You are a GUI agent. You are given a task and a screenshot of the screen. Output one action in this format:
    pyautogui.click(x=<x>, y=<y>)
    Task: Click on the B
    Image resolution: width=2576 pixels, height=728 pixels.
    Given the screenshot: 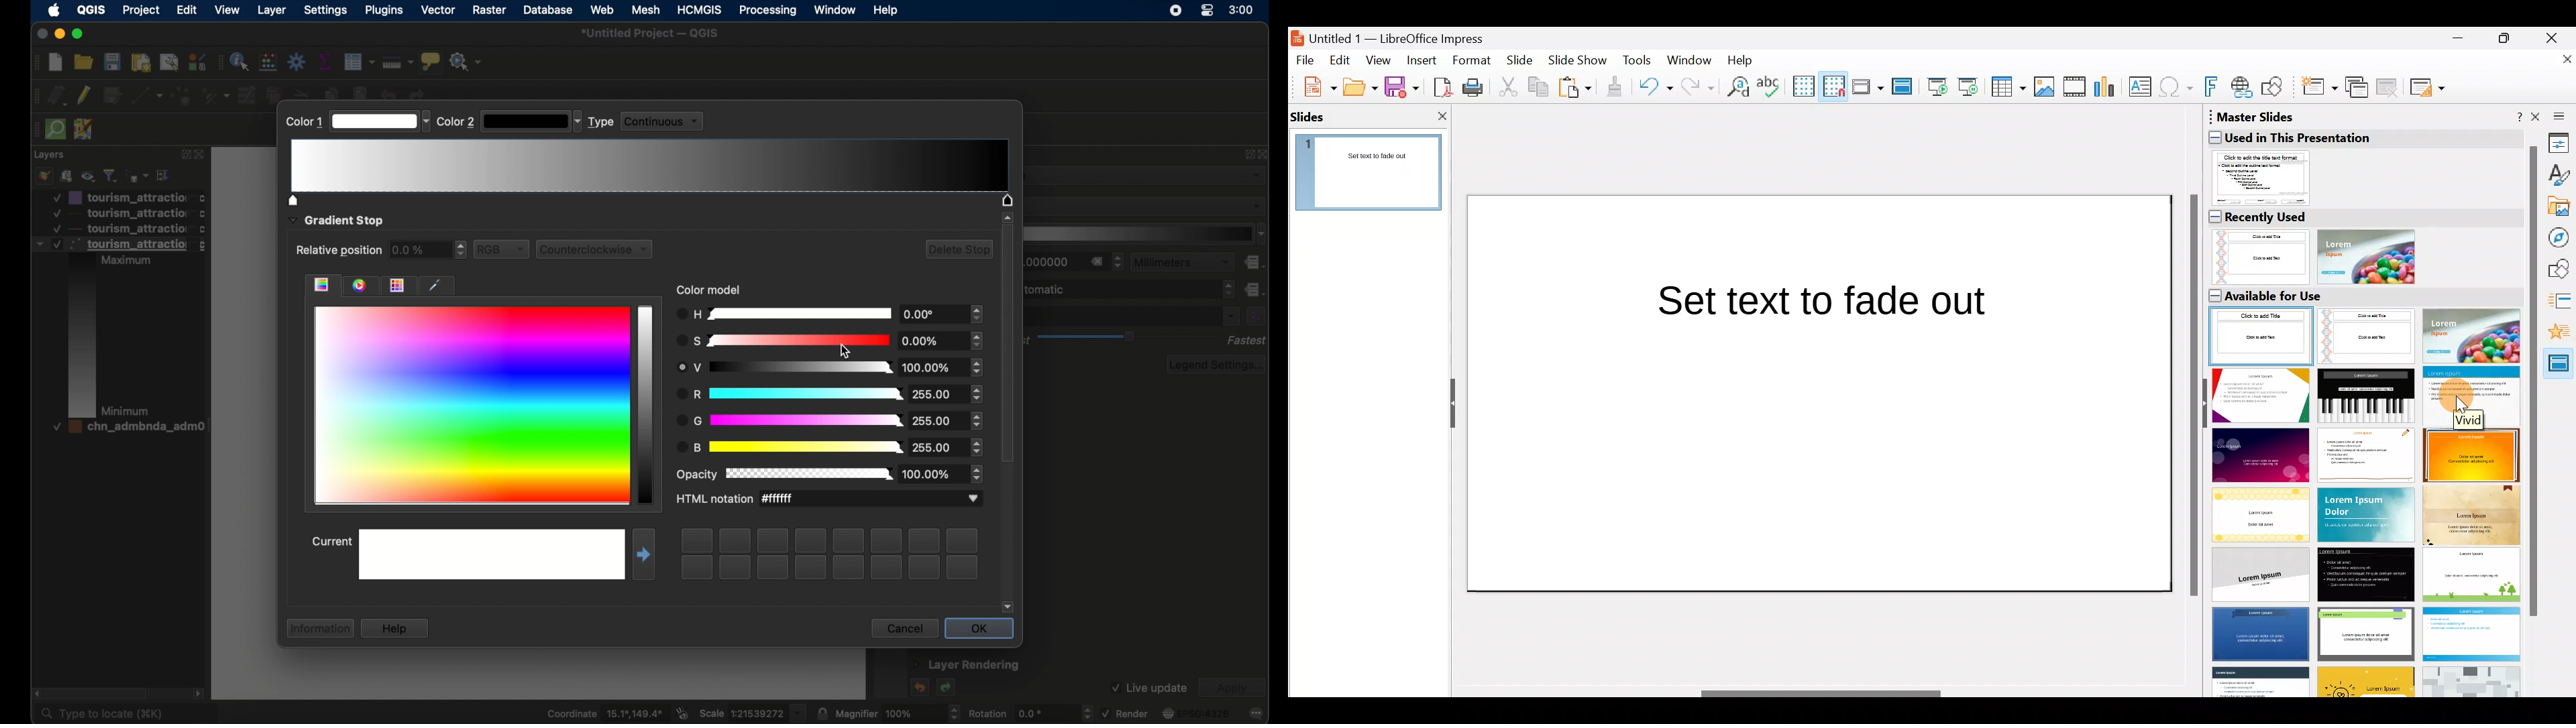 What is the action you would take?
    pyautogui.click(x=830, y=448)
    